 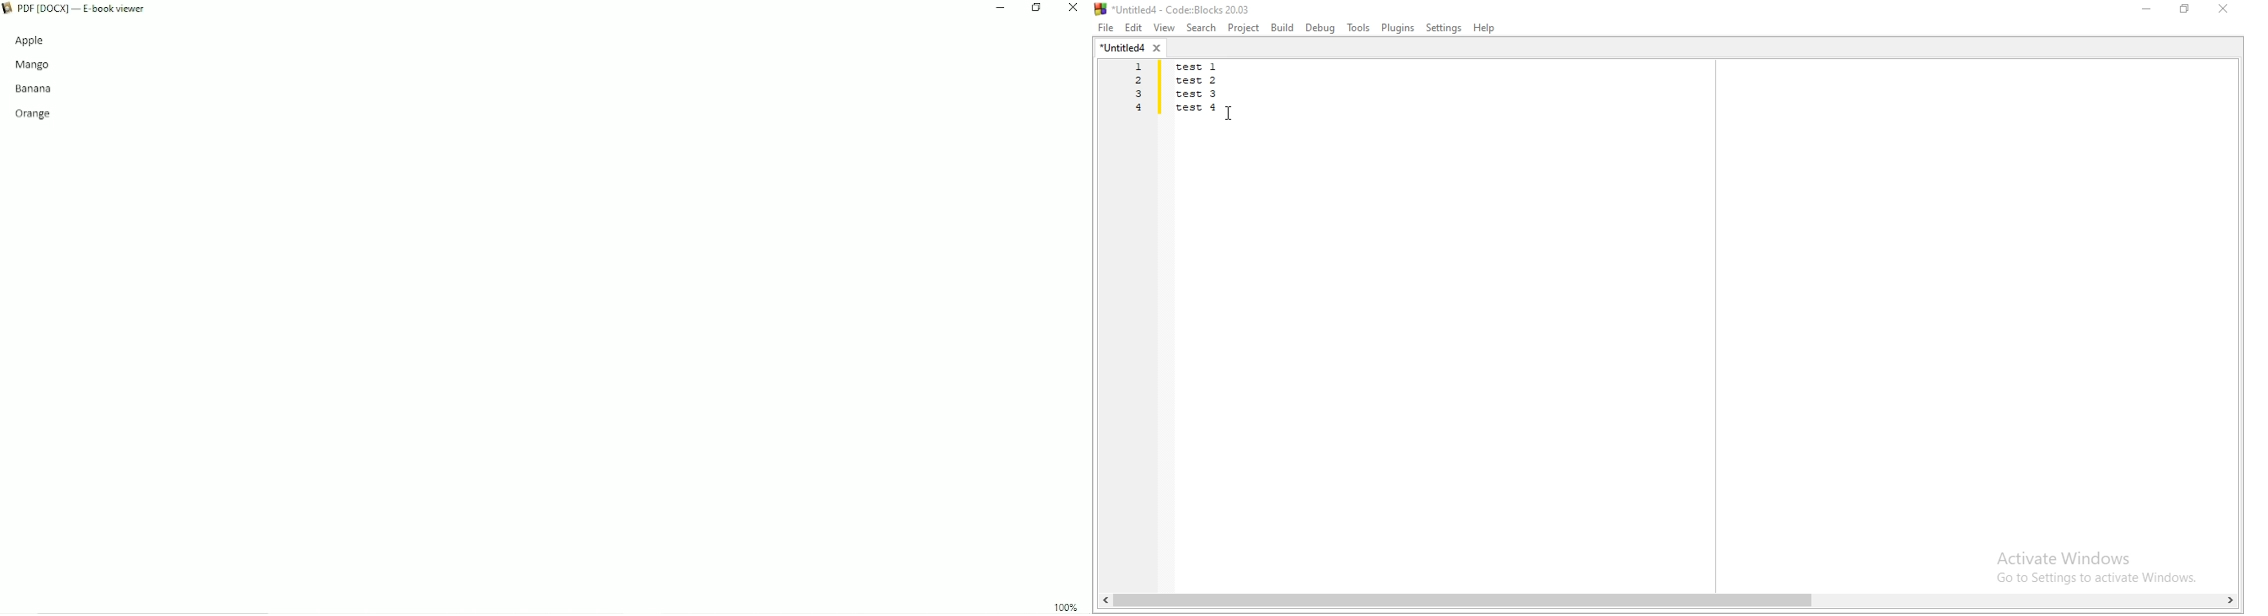 What do you see at coordinates (1398, 28) in the screenshot?
I see `Plugins ` at bounding box center [1398, 28].